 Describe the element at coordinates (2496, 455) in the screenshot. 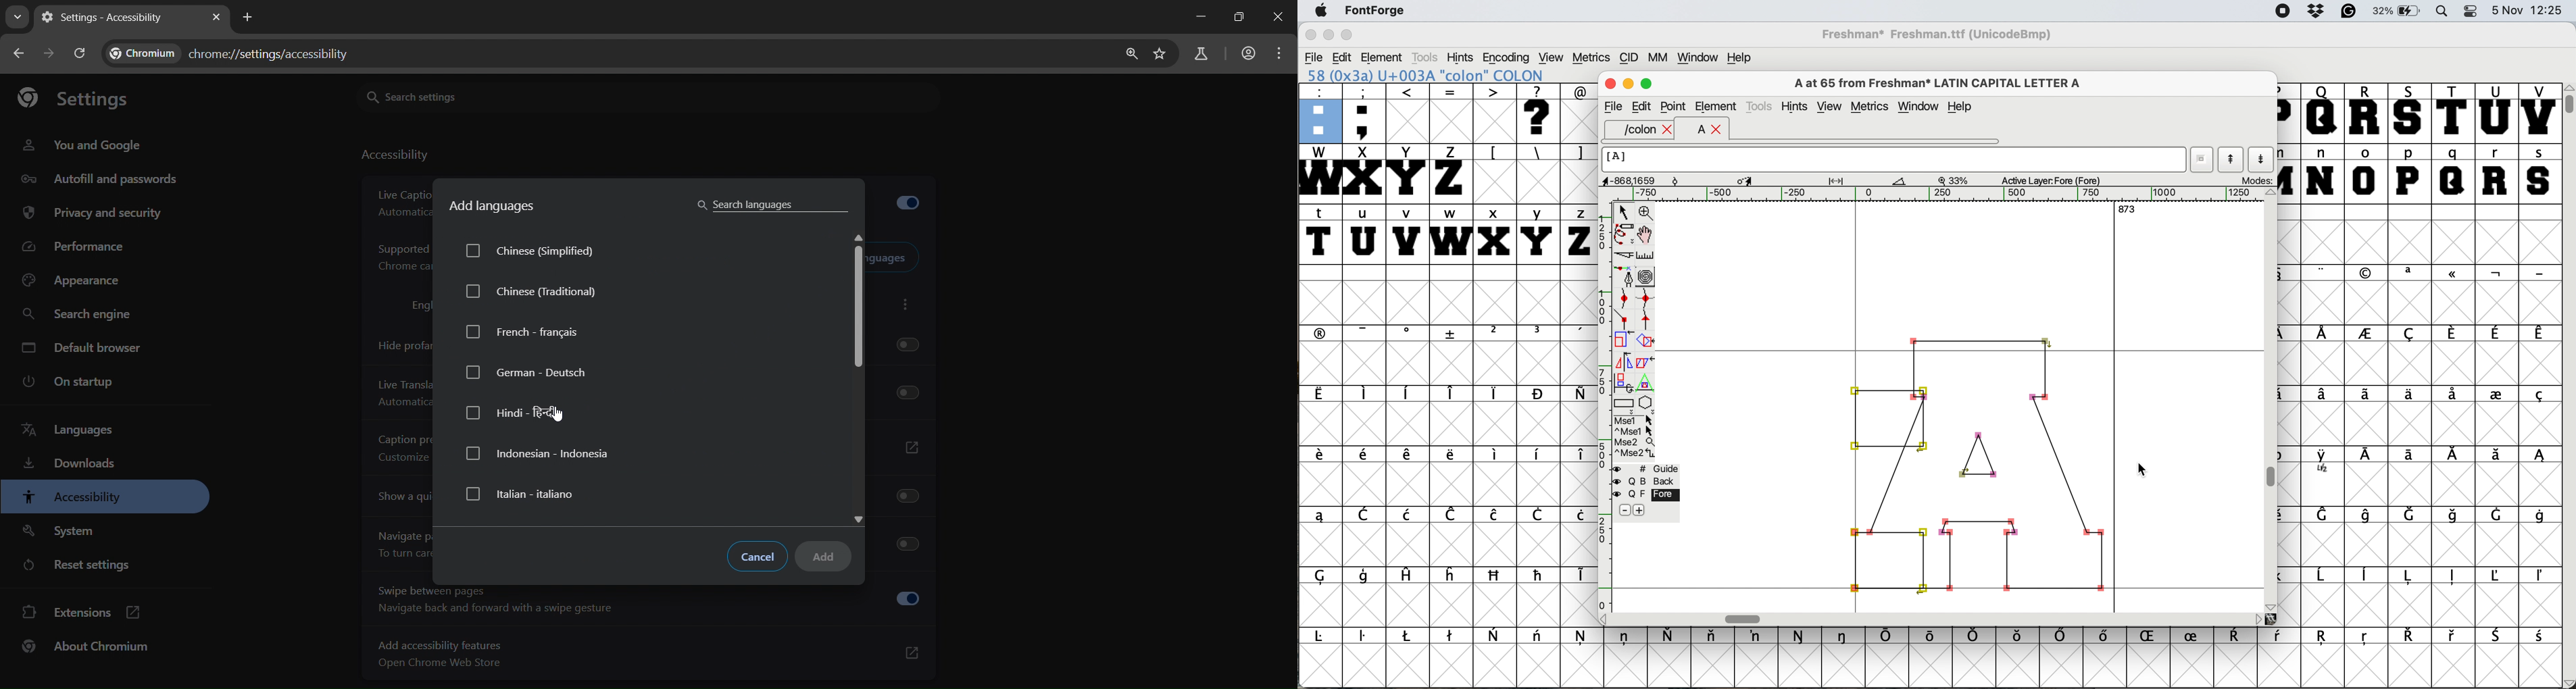

I see `symbol` at that location.